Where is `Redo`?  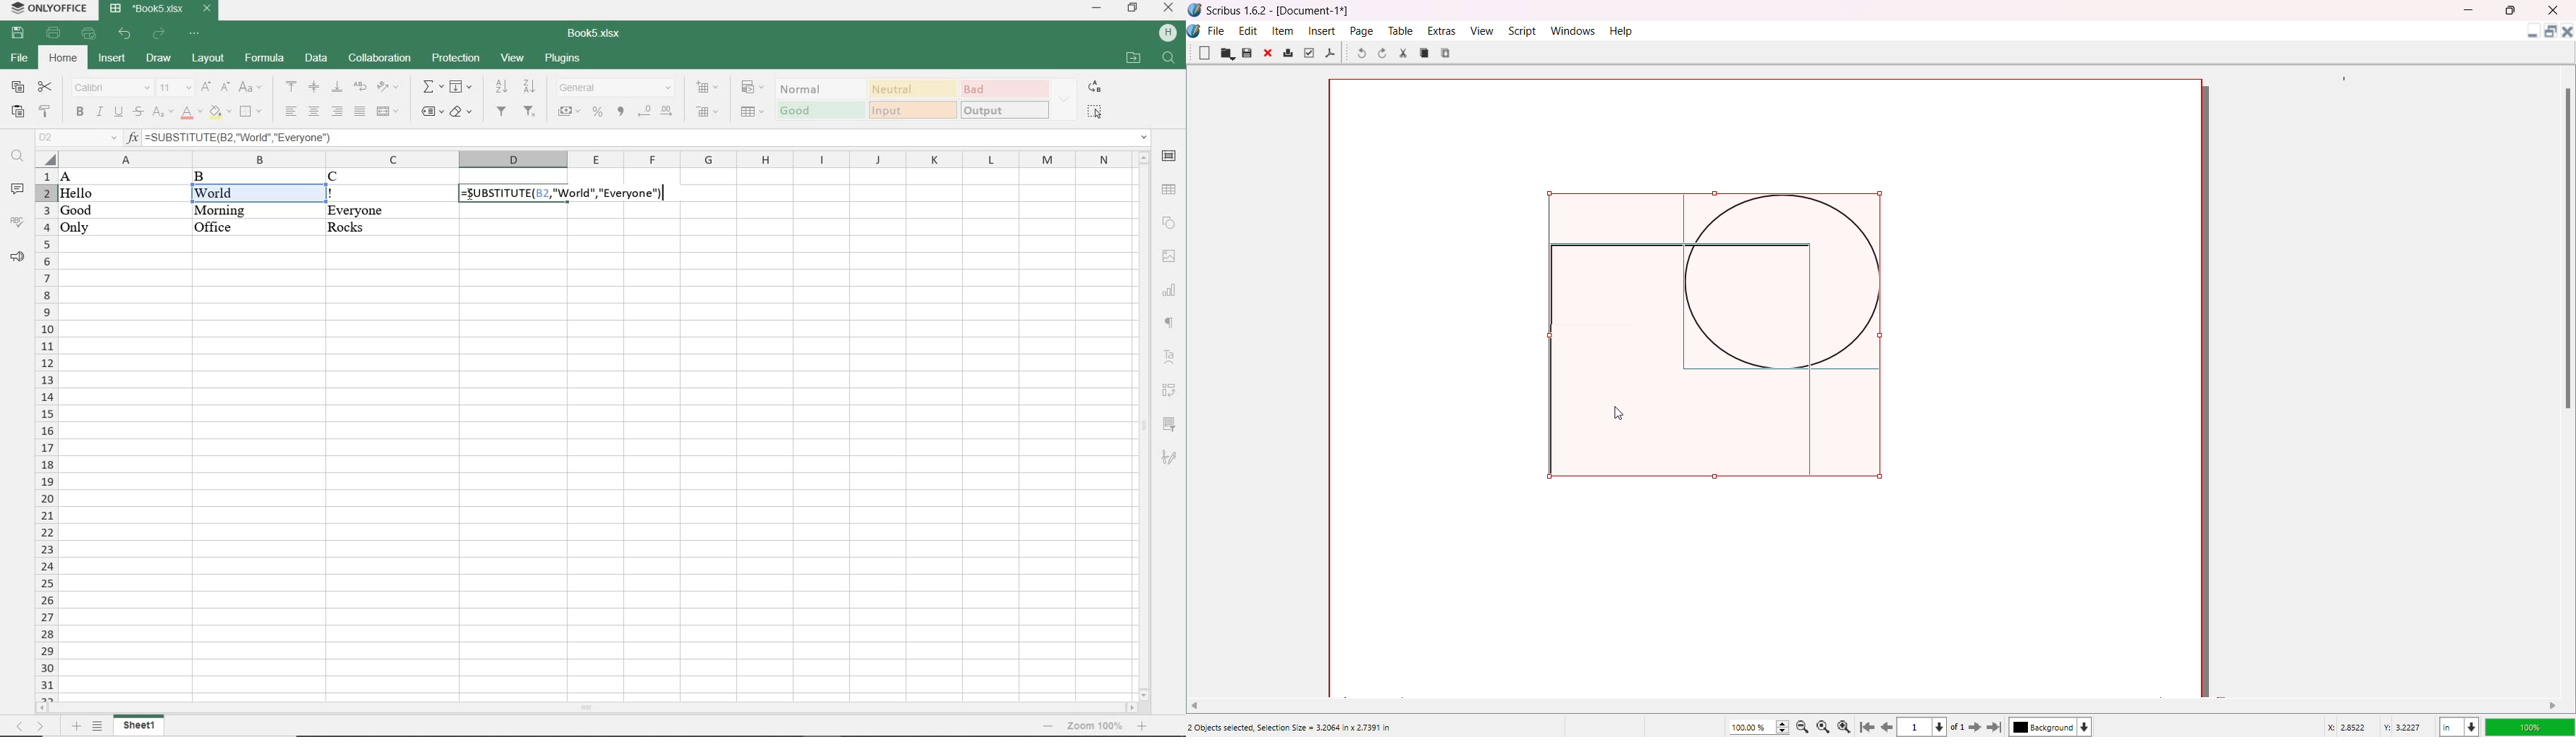
Redo is located at coordinates (1385, 55).